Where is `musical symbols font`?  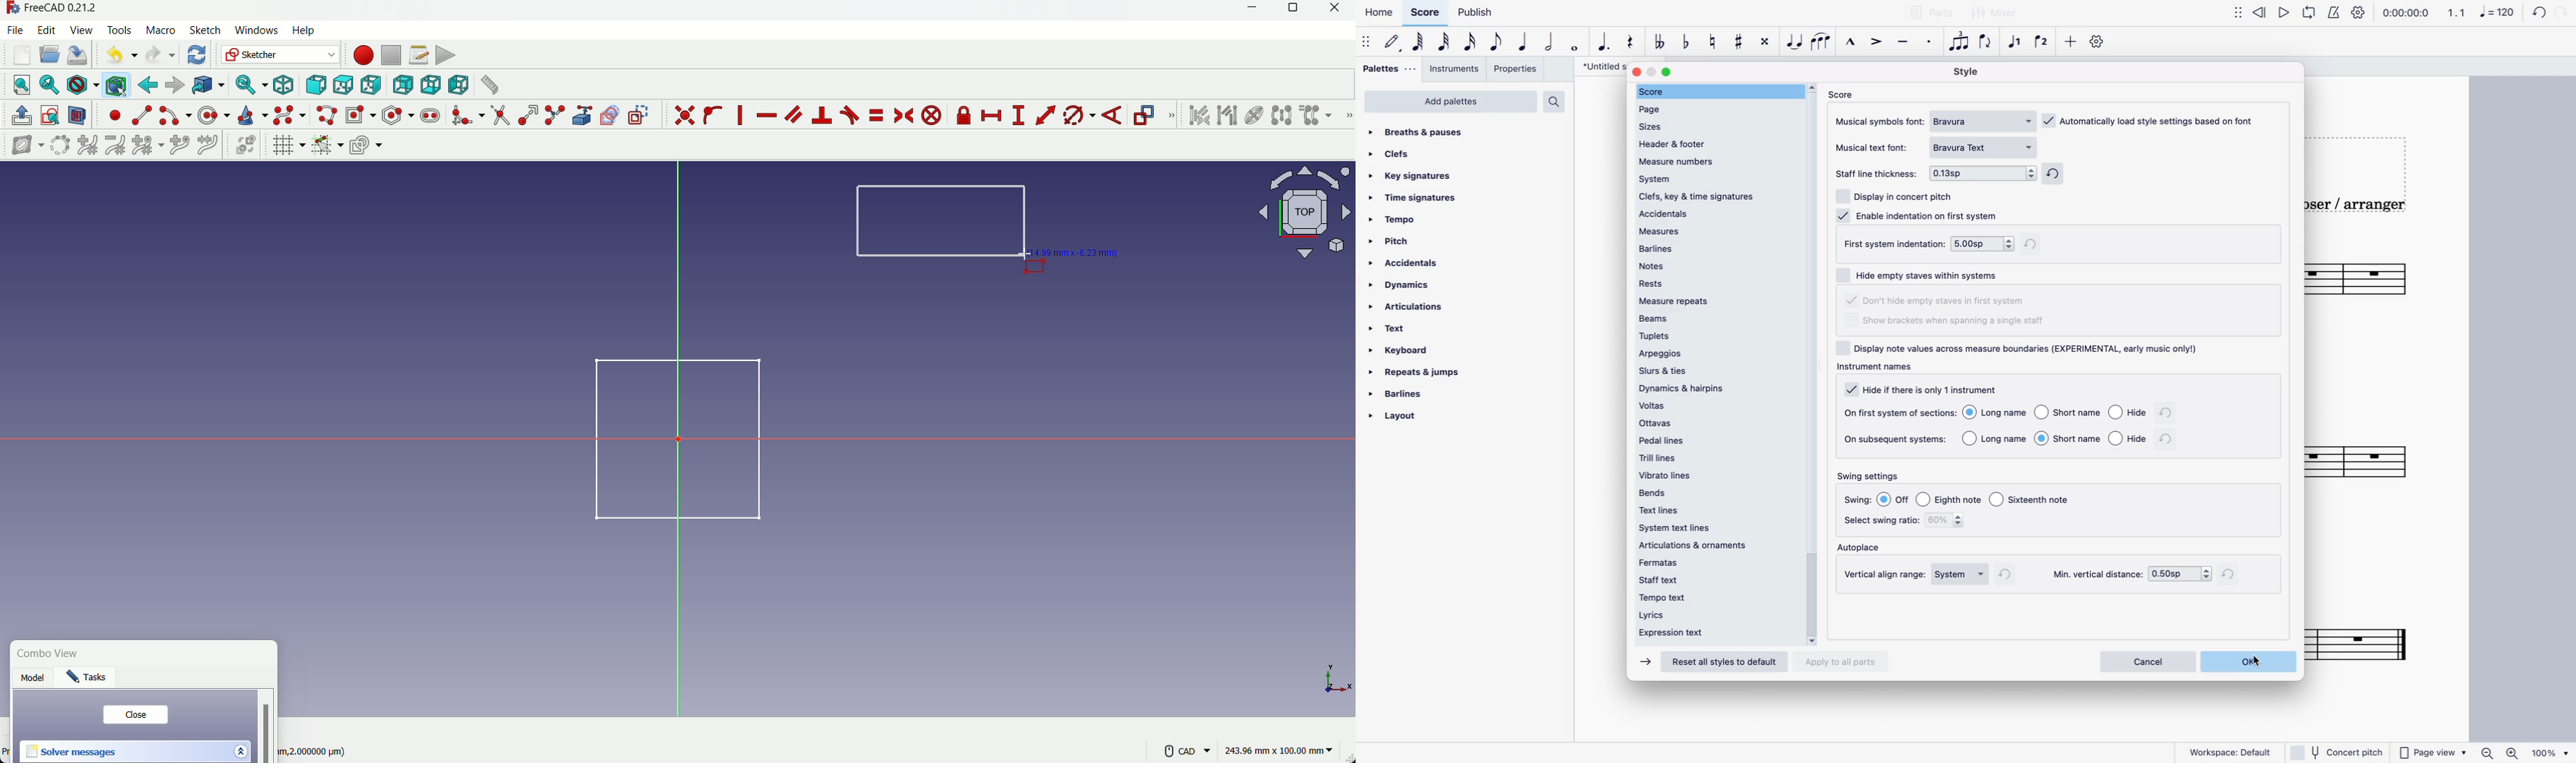 musical symbols font is located at coordinates (1882, 121).